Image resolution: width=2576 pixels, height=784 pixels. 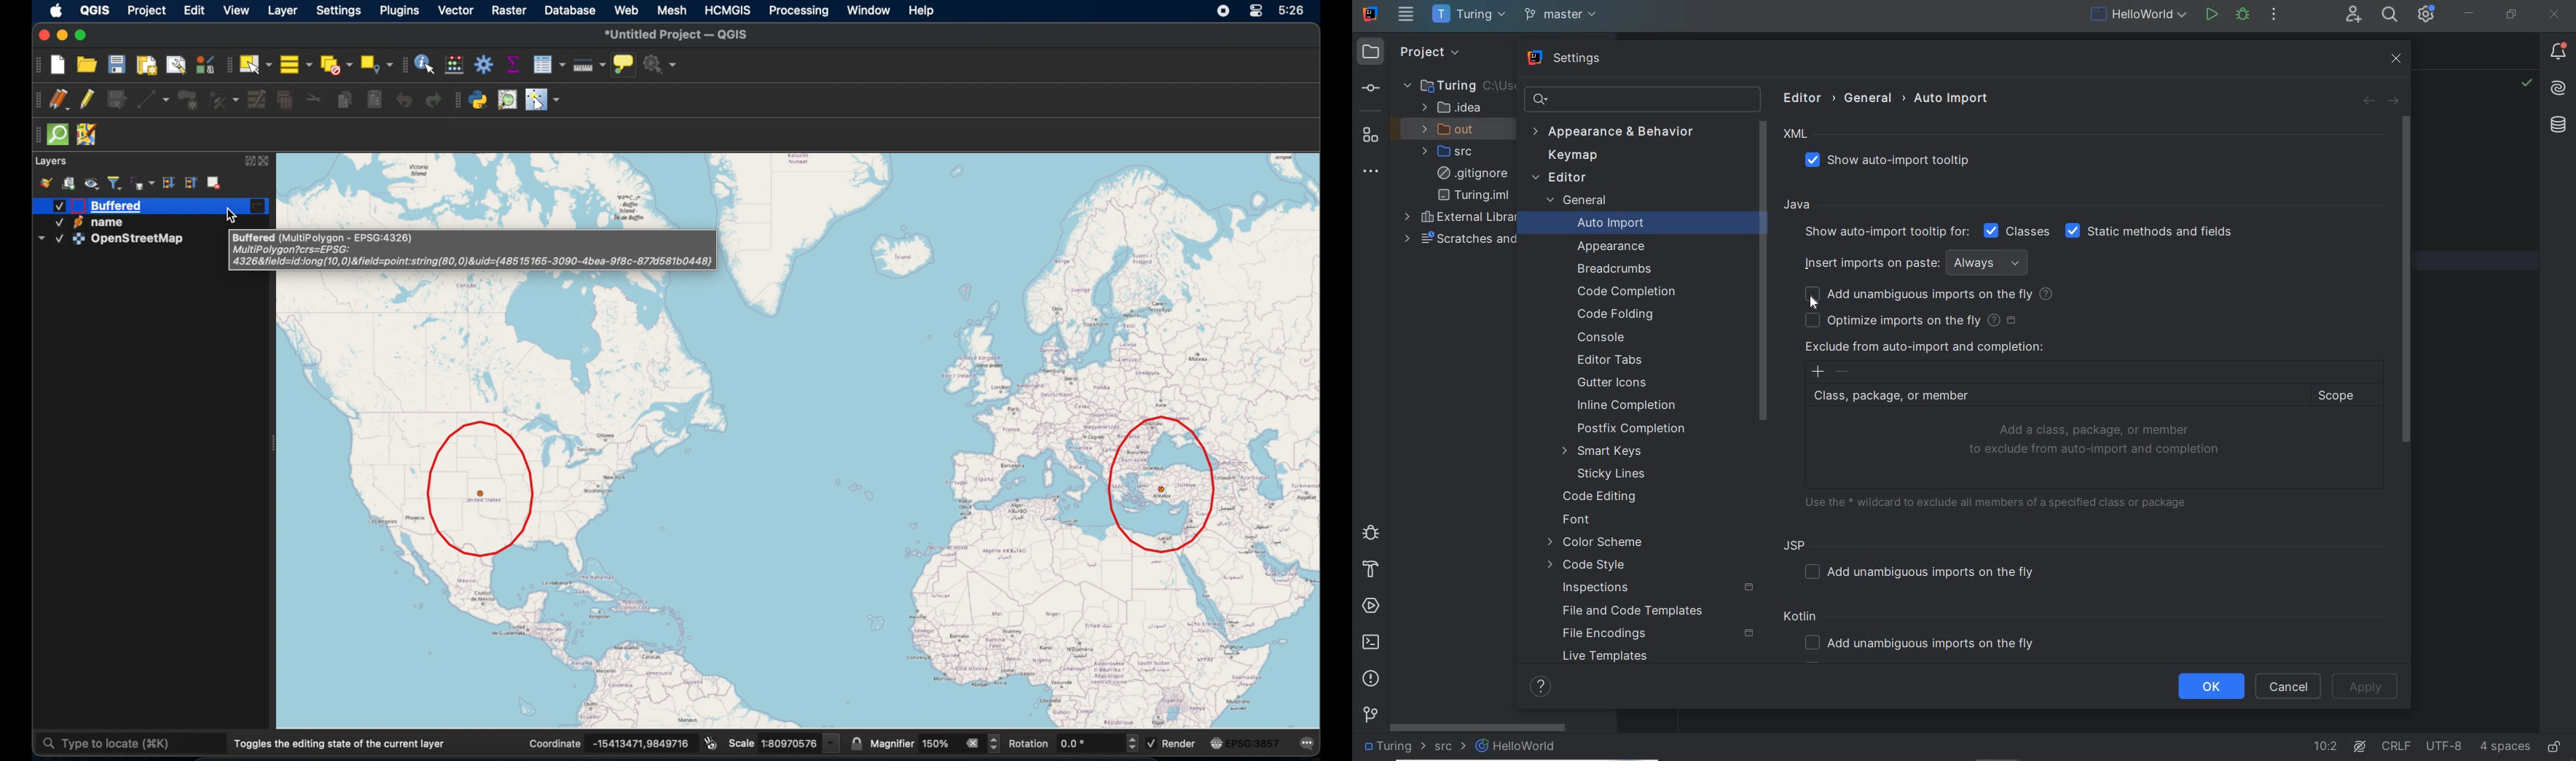 What do you see at coordinates (377, 62) in the screenshot?
I see `select by location` at bounding box center [377, 62].